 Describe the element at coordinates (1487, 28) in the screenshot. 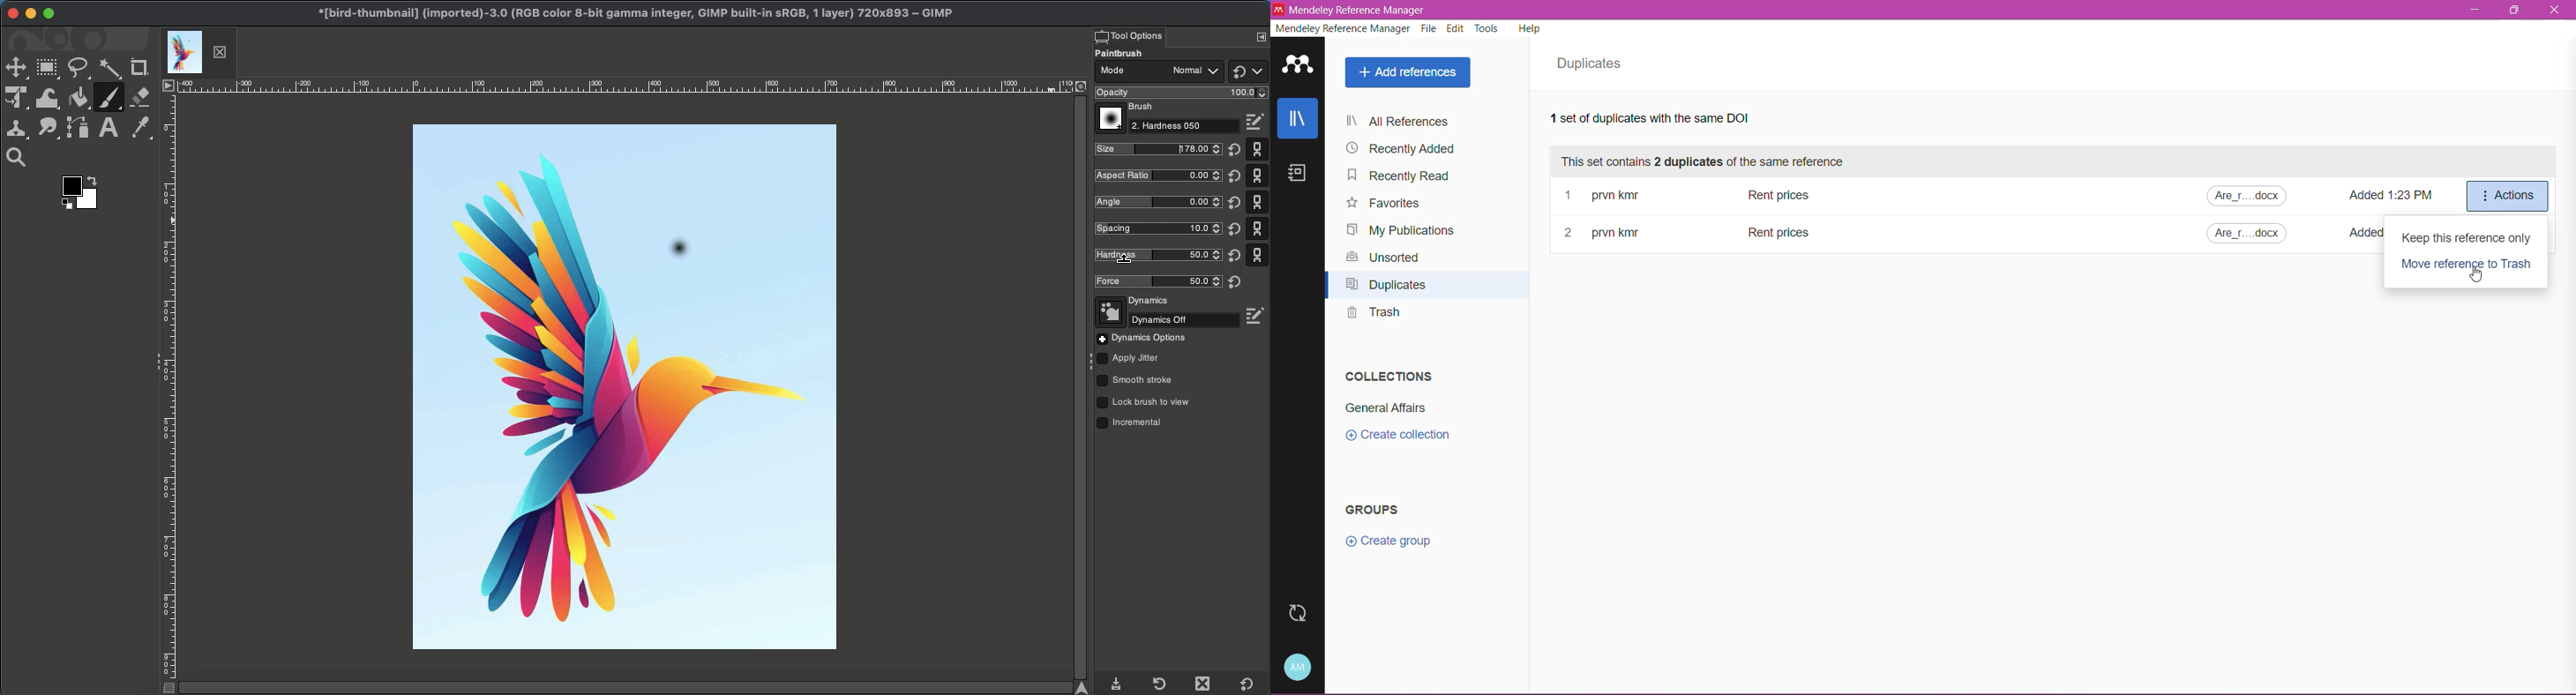

I see `Tools` at that location.